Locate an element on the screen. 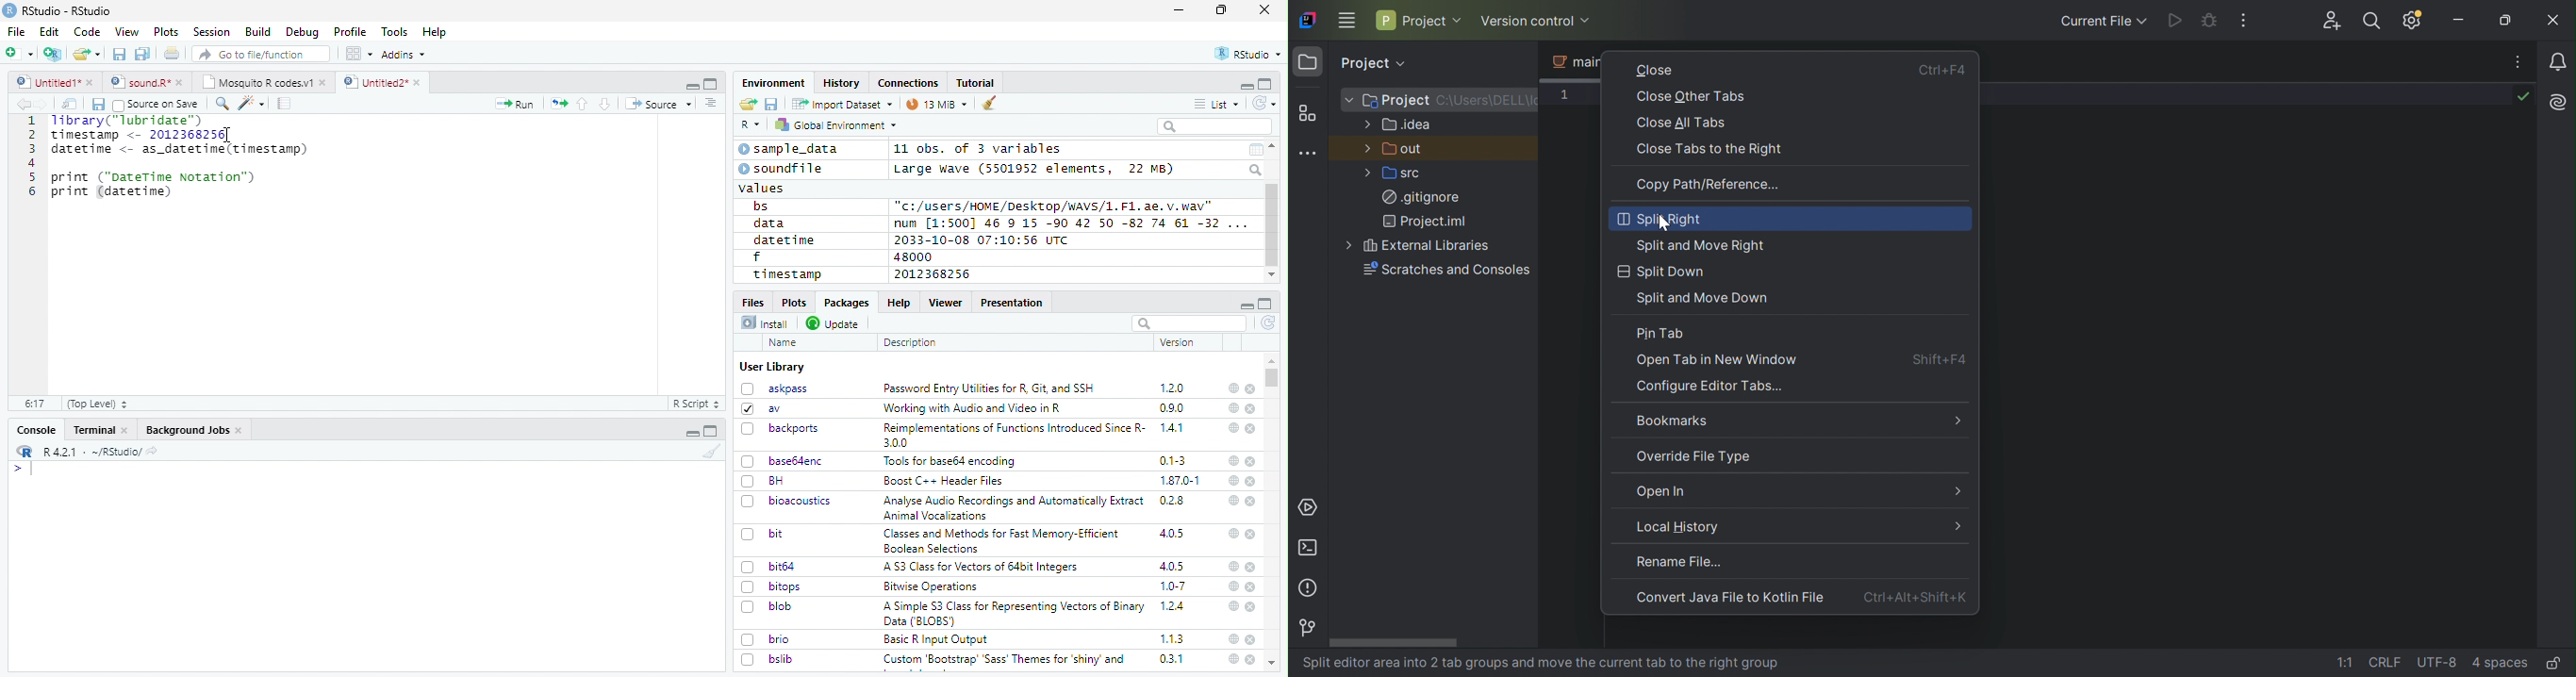 Image resolution: width=2576 pixels, height=700 pixels. Go to previous section is located at coordinates (584, 104).